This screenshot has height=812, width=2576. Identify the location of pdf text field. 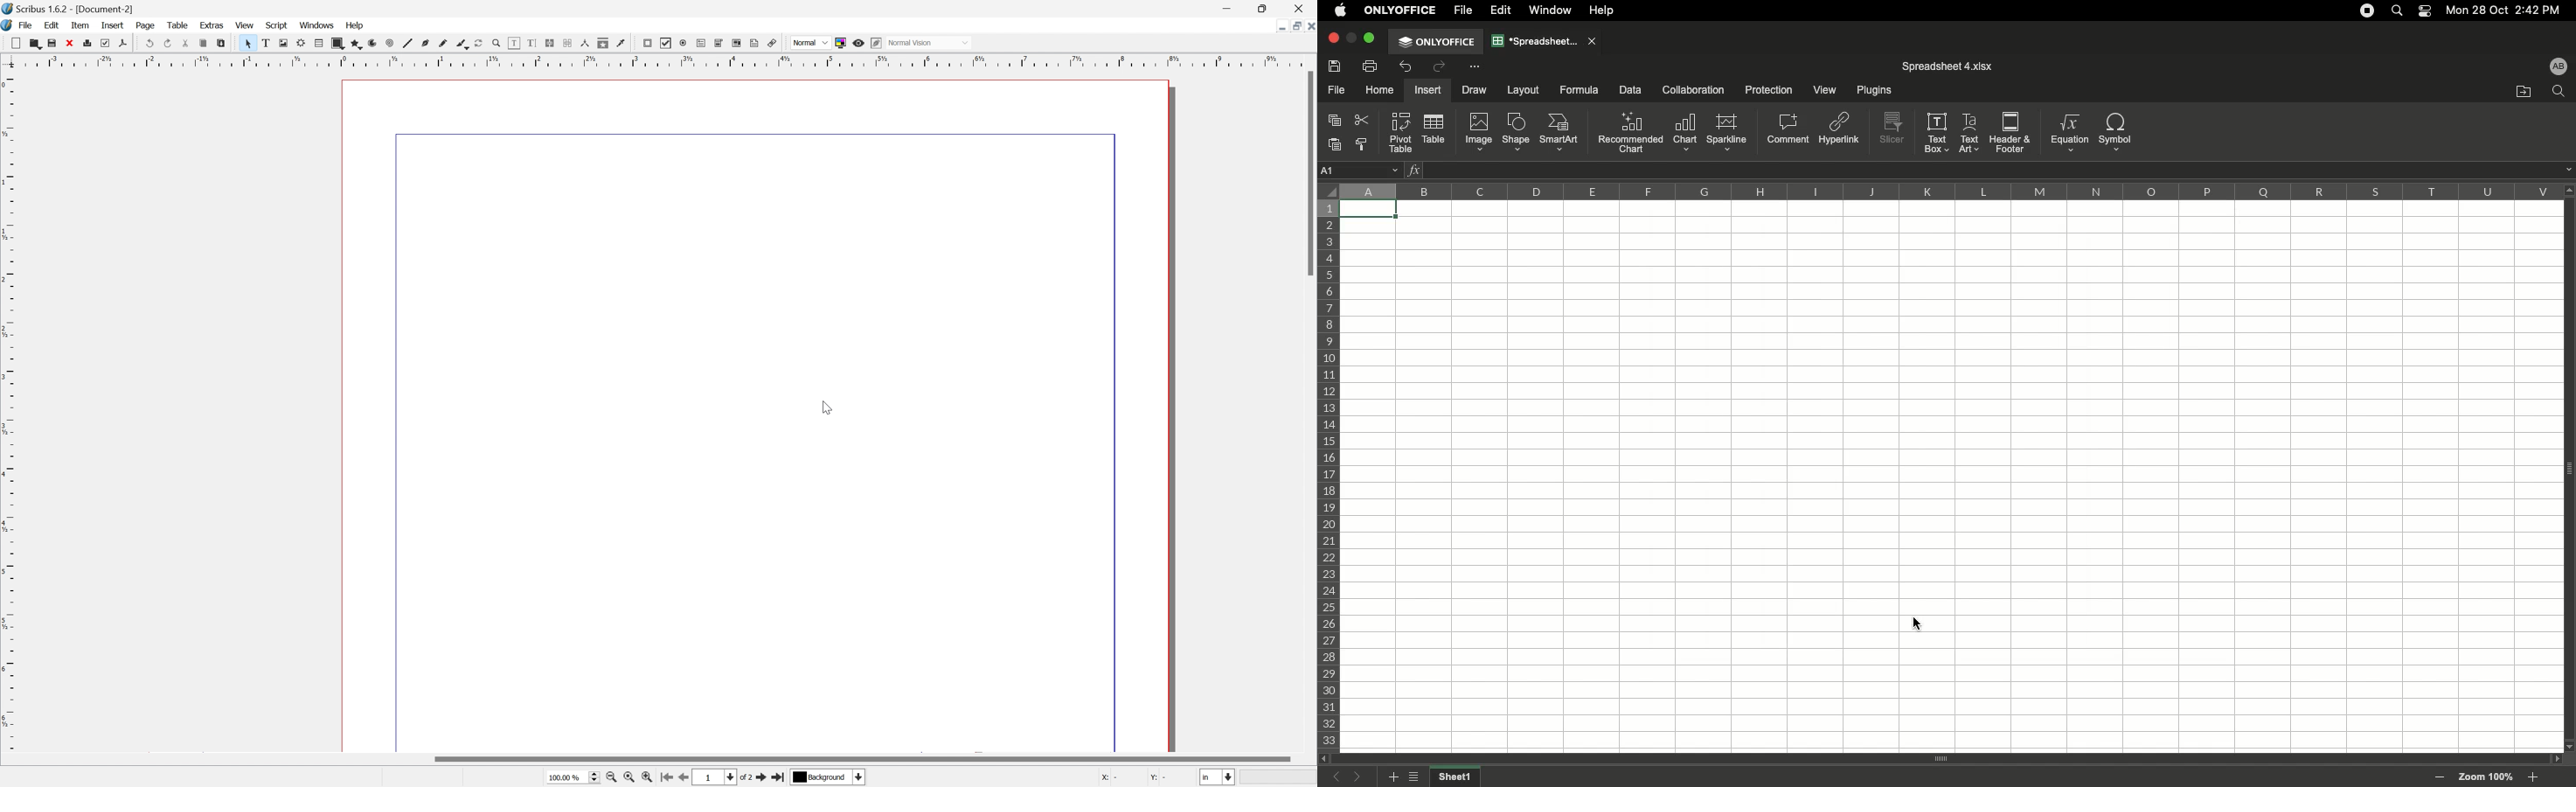
(703, 42).